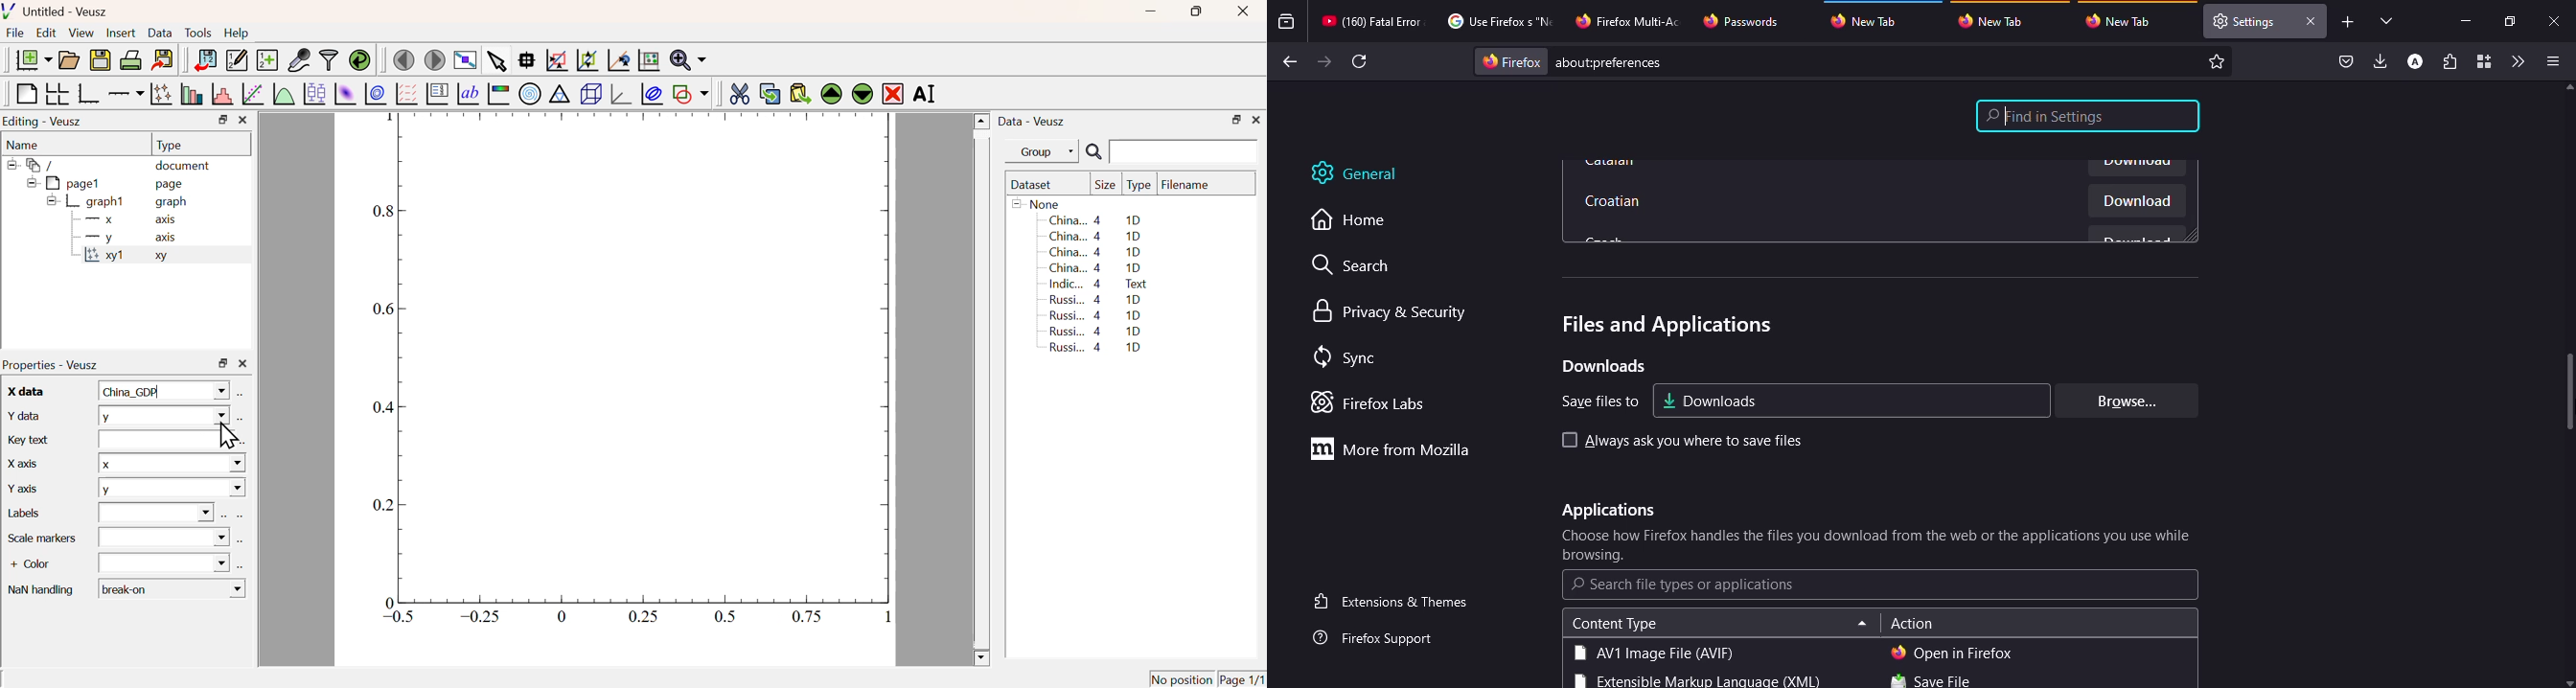 The width and height of the screenshot is (2576, 700). Describe the element at coordinates (237, 33) in the screenshot. I see `Help` at that location.